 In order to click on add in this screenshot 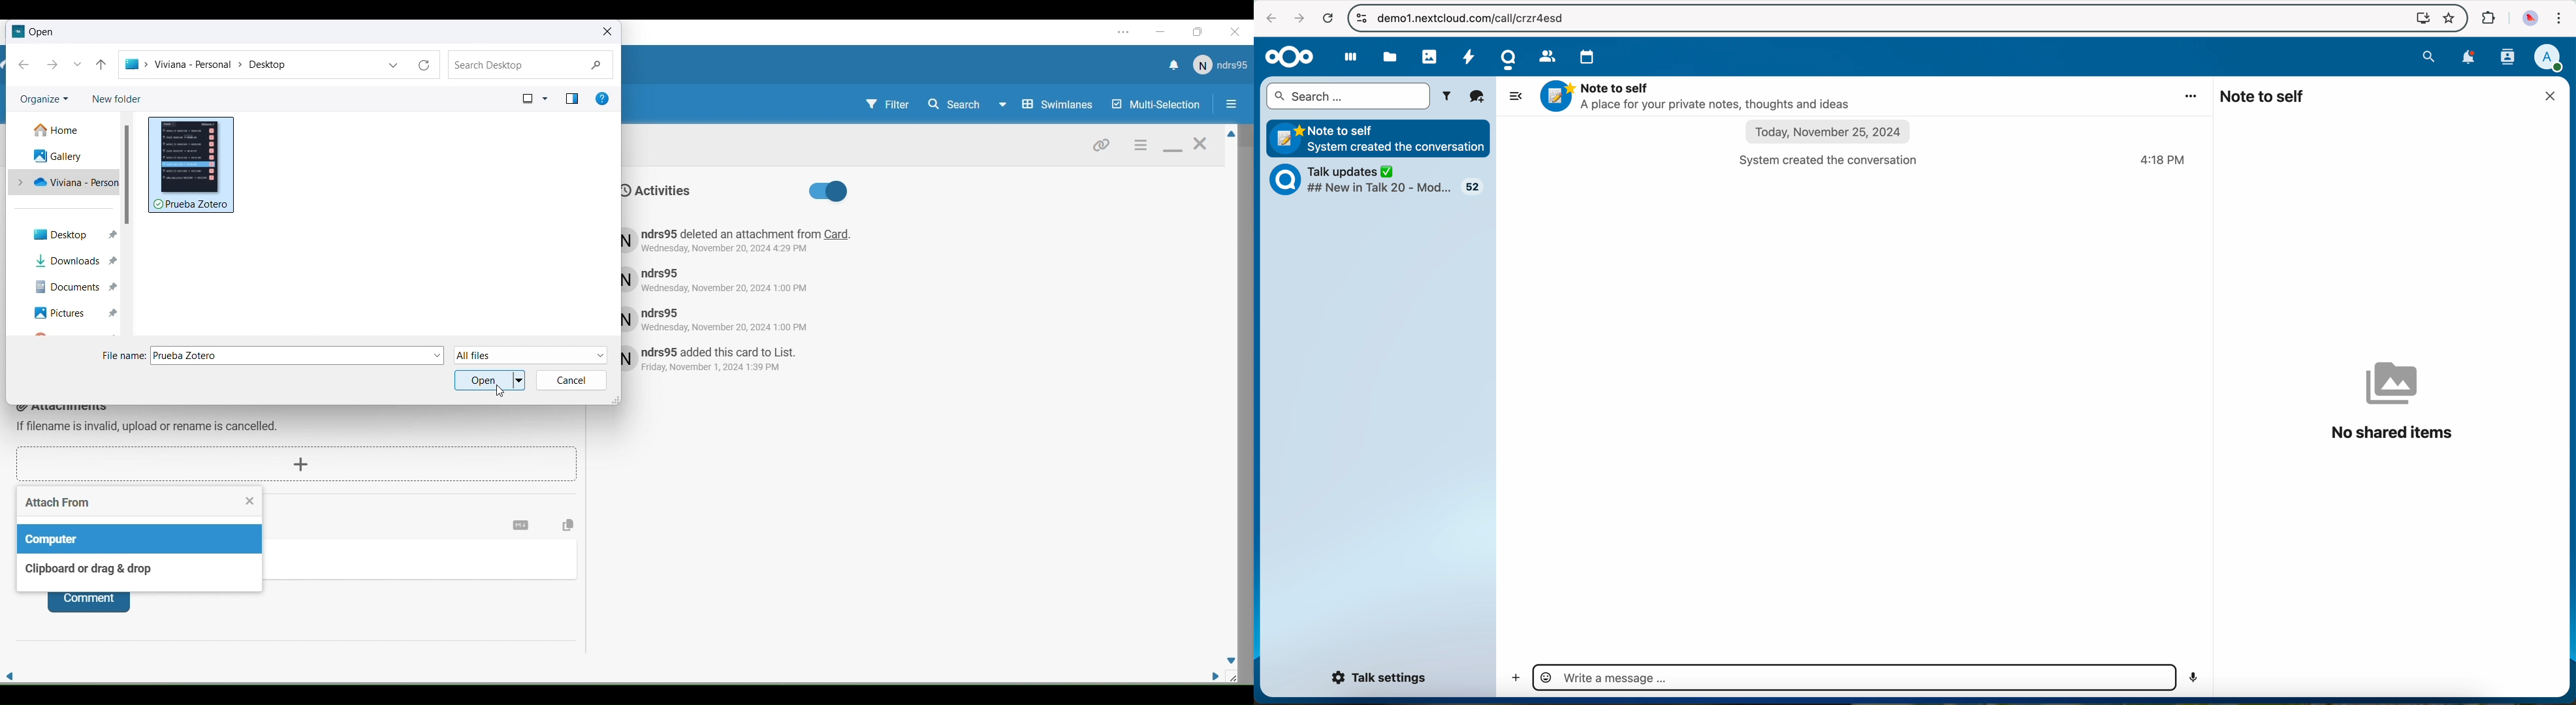, I will do `click(1512, 679)`.